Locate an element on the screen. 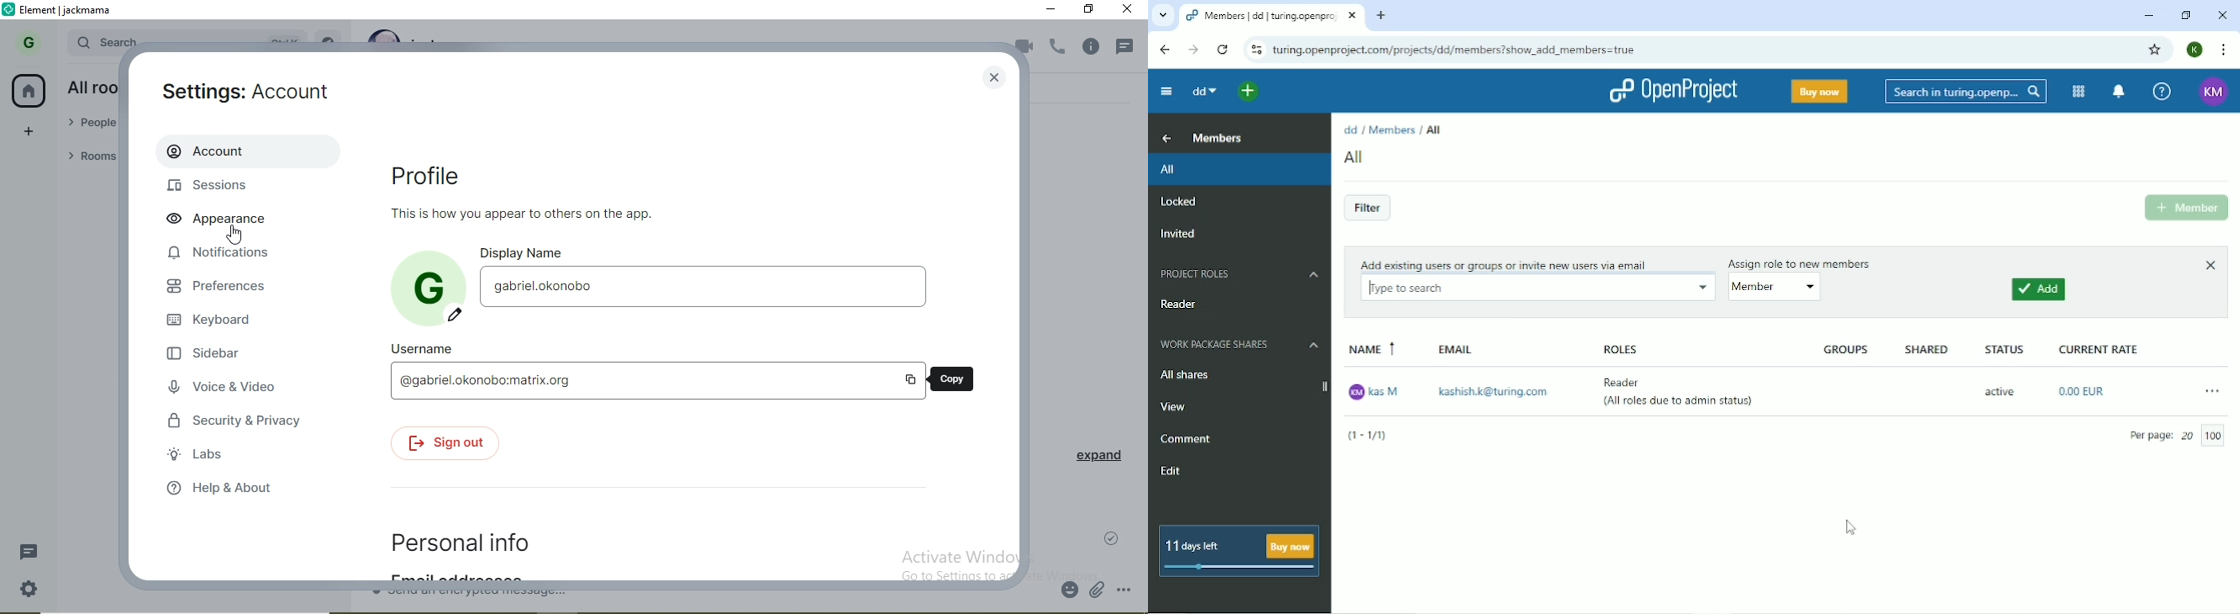 This screenshot has width=2240, height=616. member is located at coordinates (1783, 286).